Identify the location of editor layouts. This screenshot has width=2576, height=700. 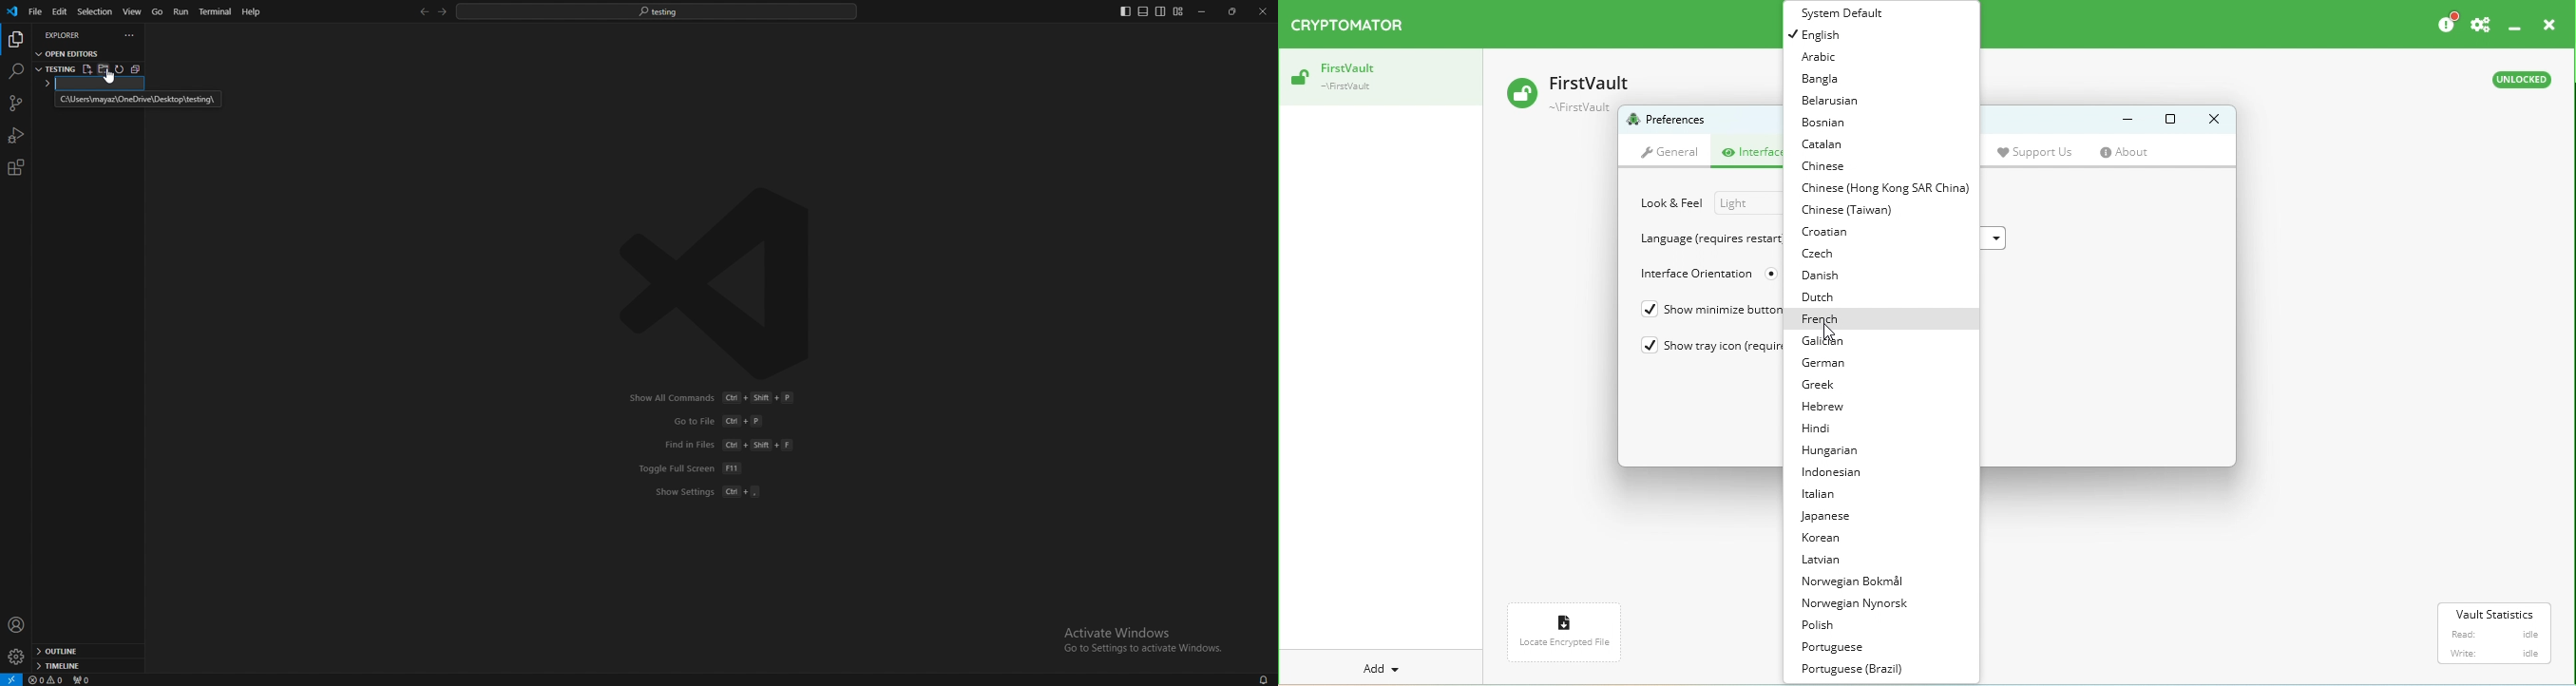
(1152, 11).